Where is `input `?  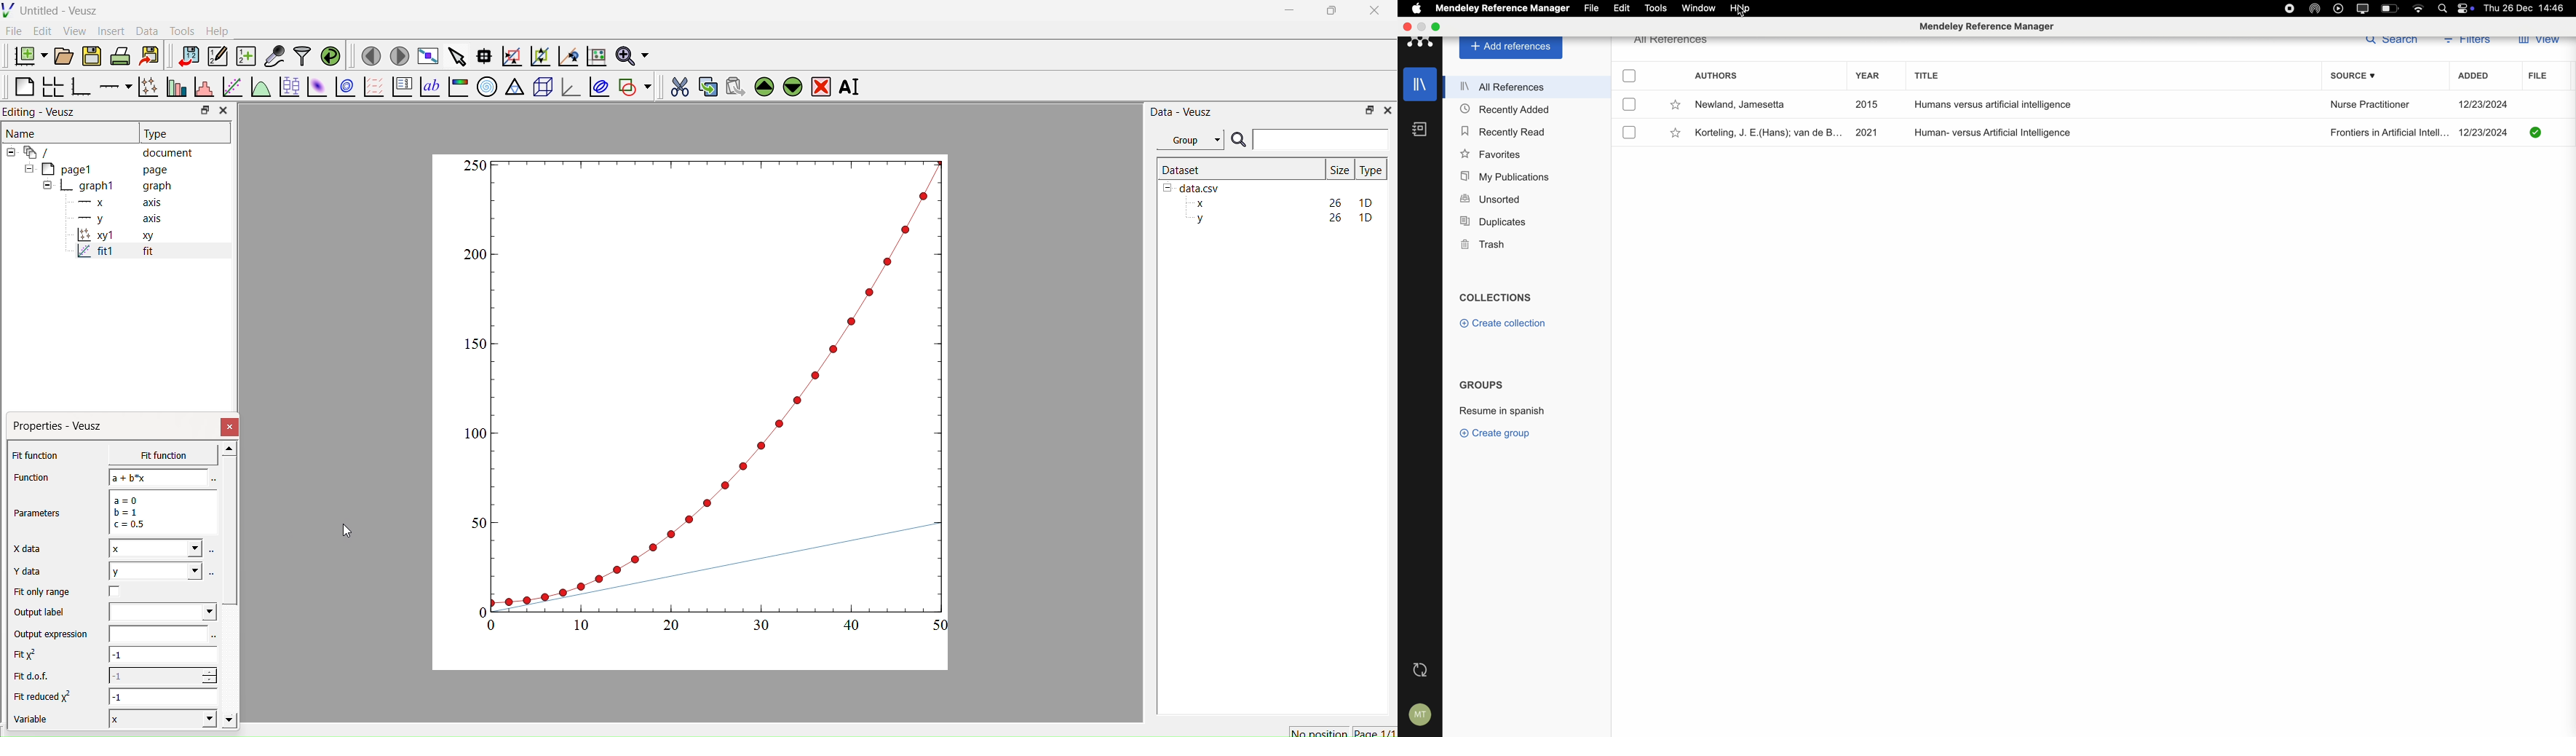 input  is located at coordinates (156, 634).